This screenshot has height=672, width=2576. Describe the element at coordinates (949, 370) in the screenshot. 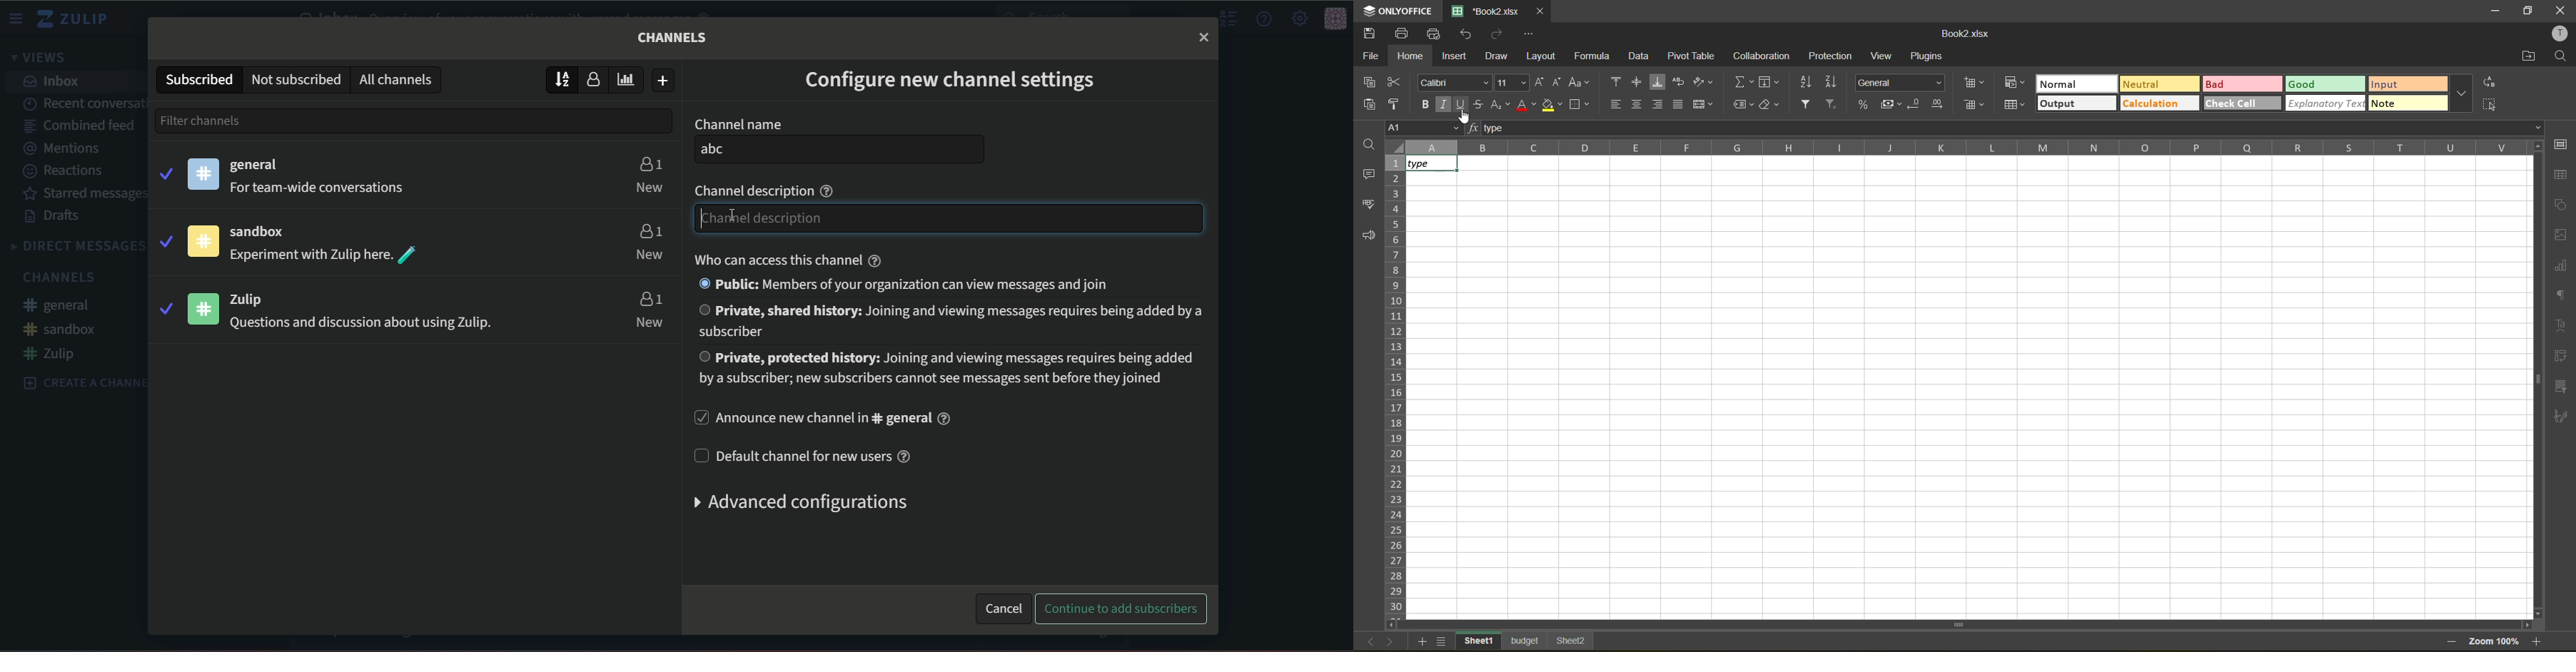

I see `Private, protected history: Joining and viewing messages requires being addedby a subscriber; new subscribers cannot see messages sent before they joined` at that location.